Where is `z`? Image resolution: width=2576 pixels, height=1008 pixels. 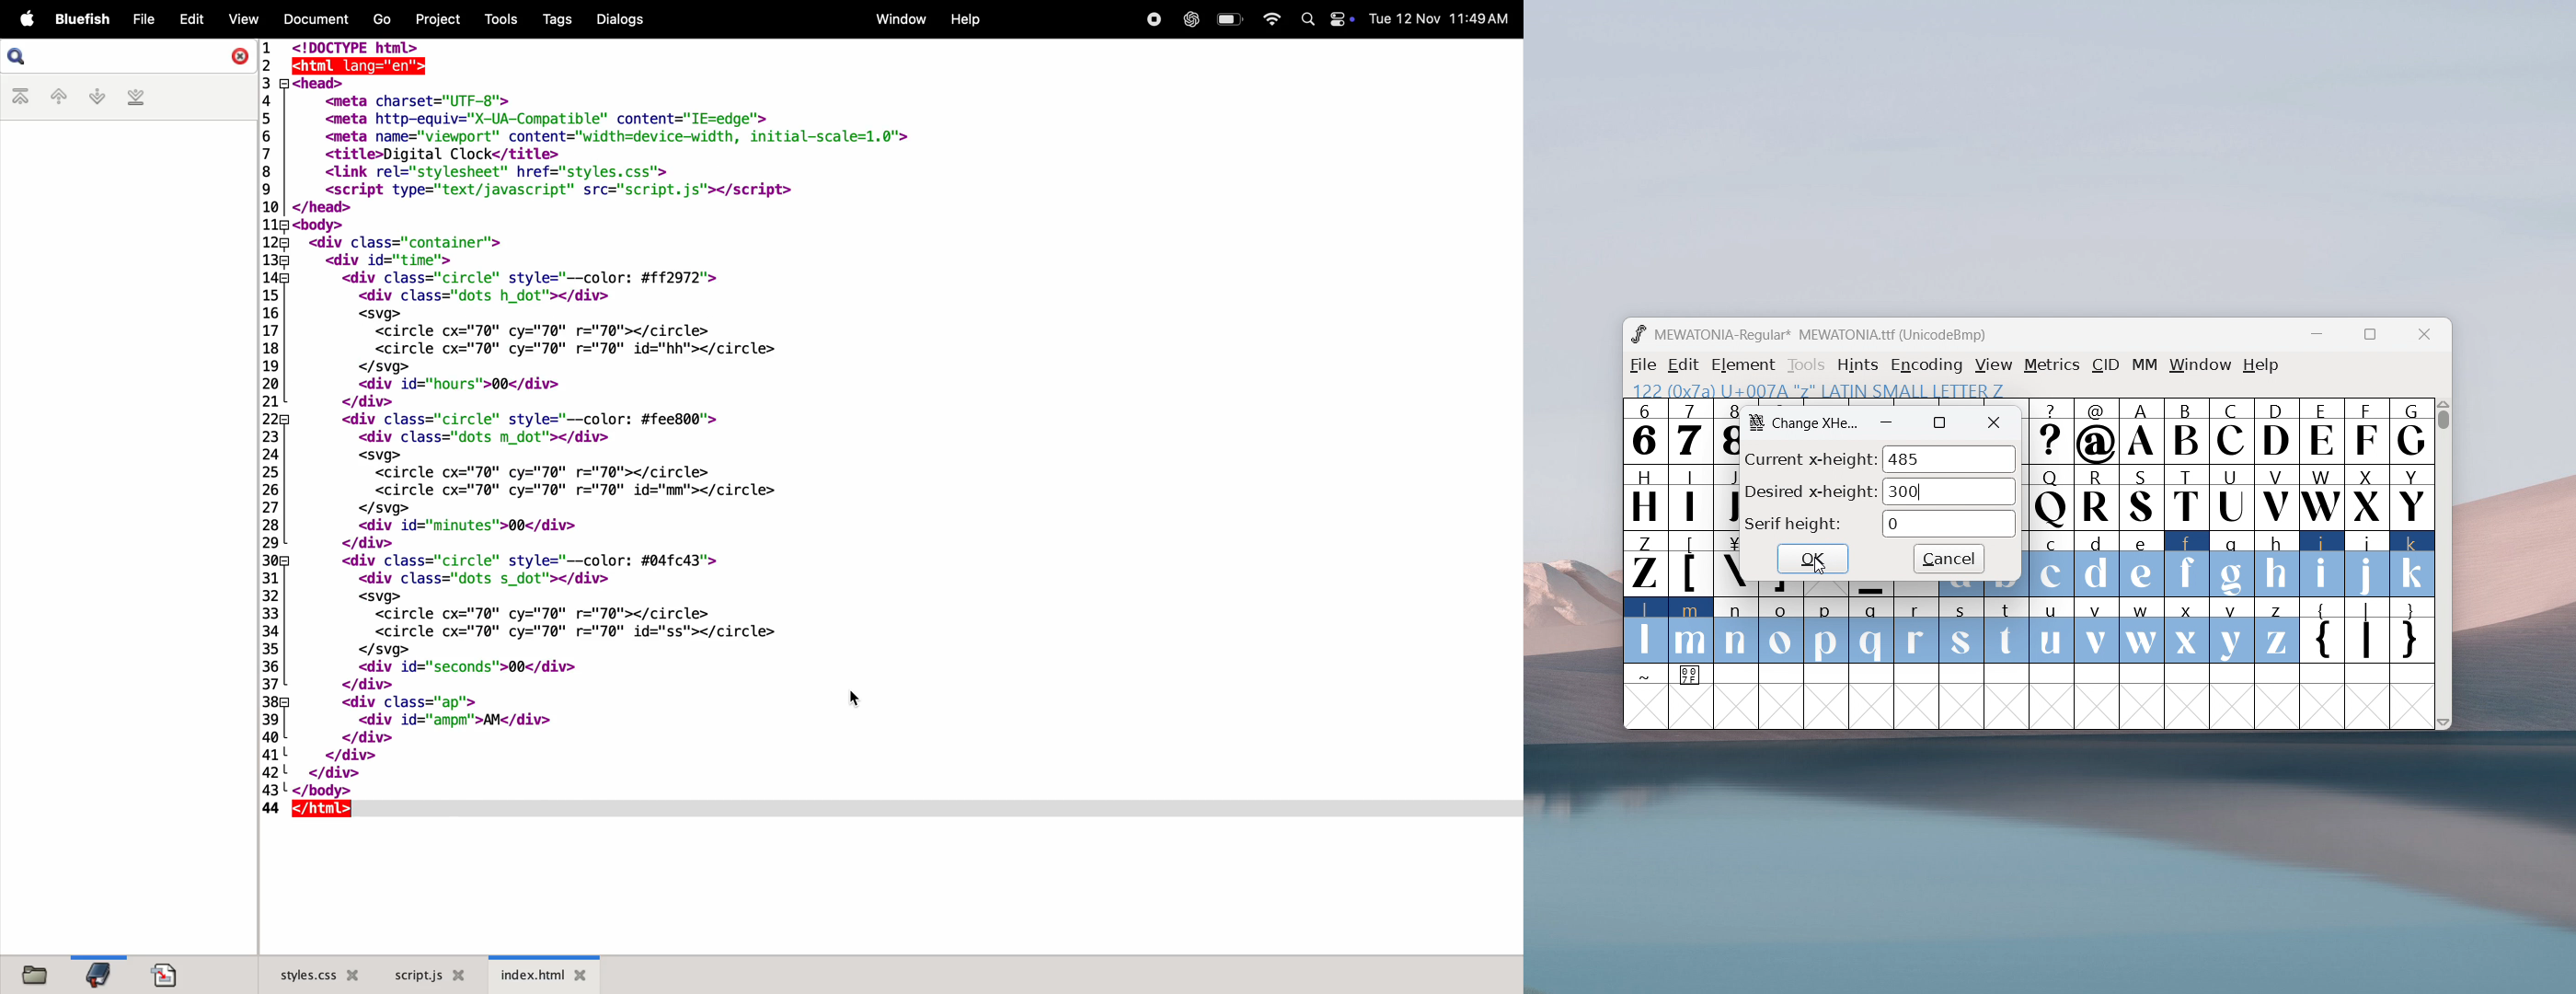
z is located at coordinates (2276, 630).